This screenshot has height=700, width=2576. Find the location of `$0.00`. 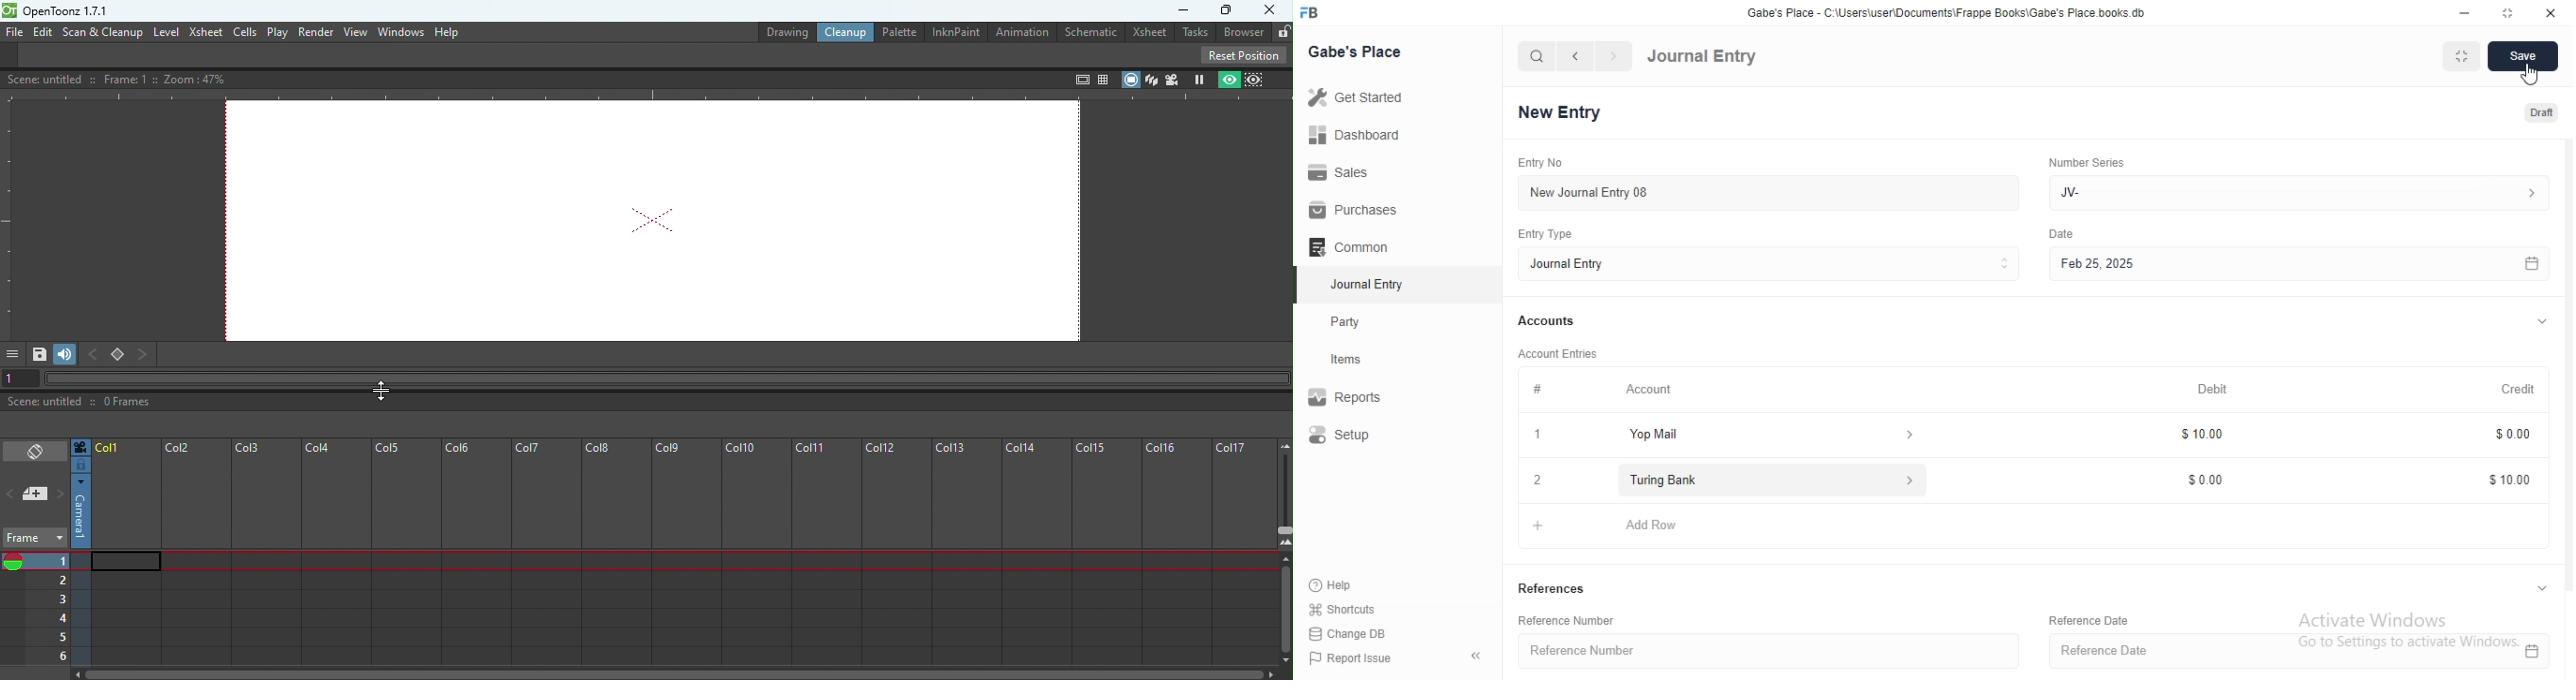

$0.00 is located at coordinates (2503, 434).